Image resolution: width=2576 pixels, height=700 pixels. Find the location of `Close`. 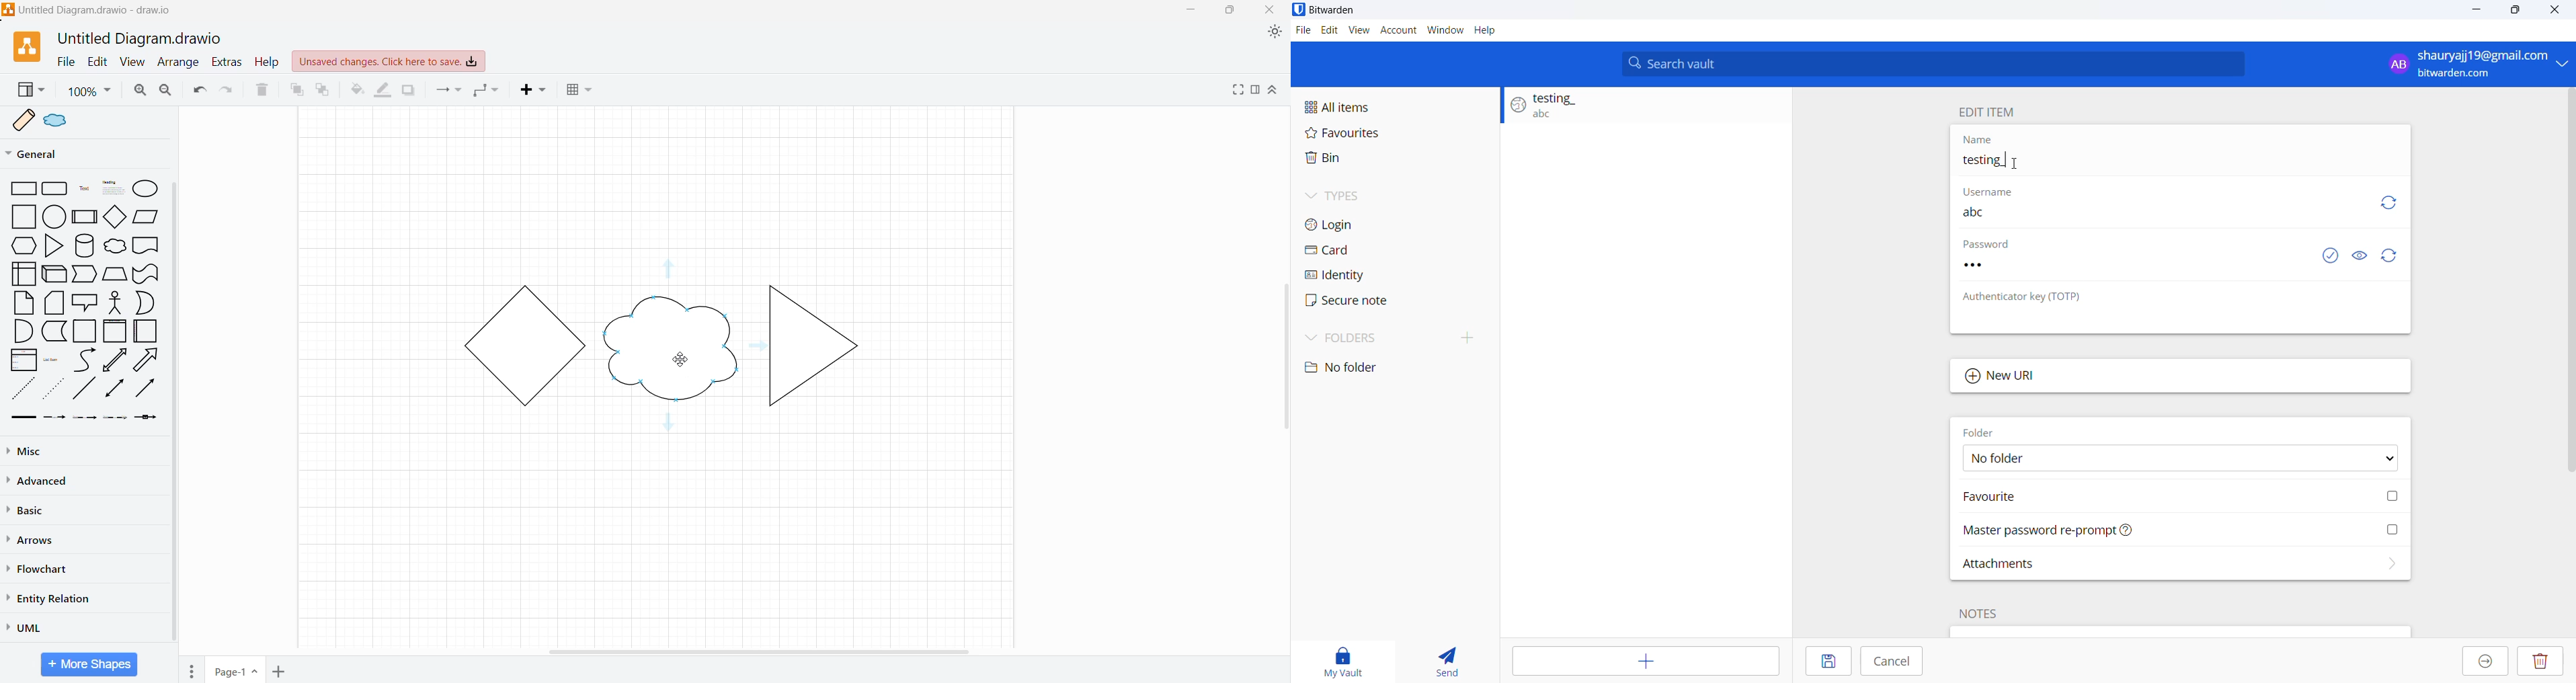

Close is located at coordinates (1273, 10).